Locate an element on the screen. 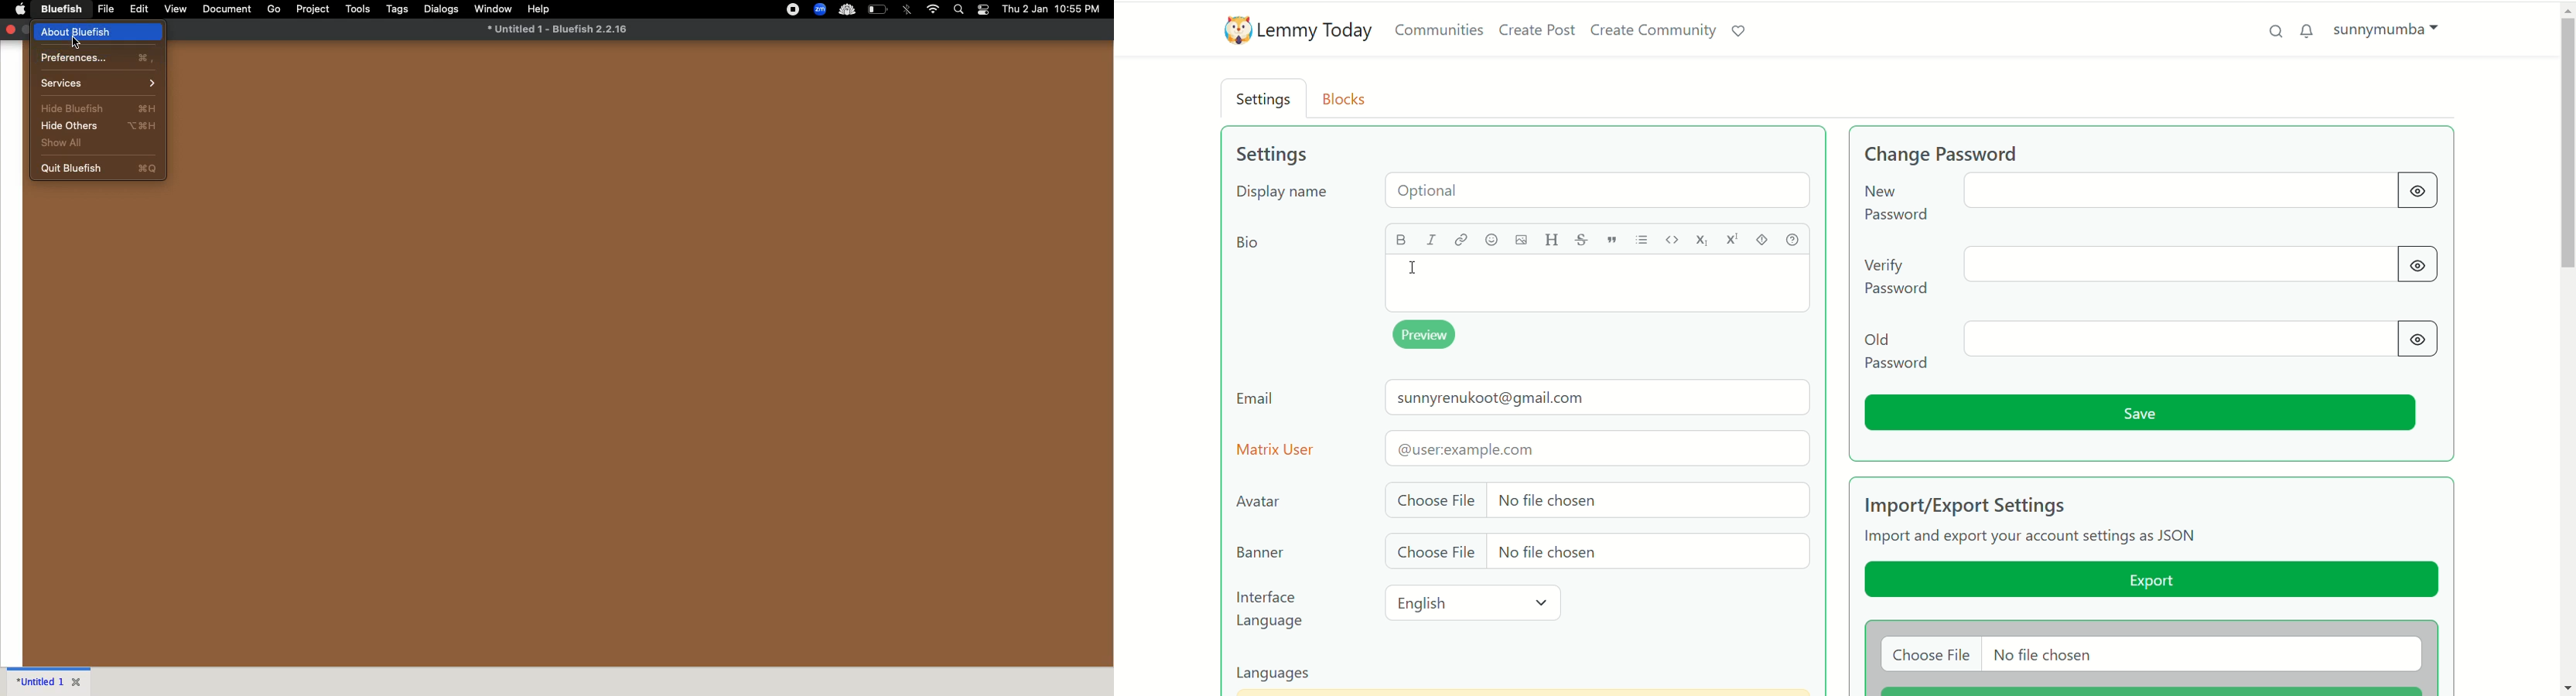  italics is located at coordinates (1435, 241).